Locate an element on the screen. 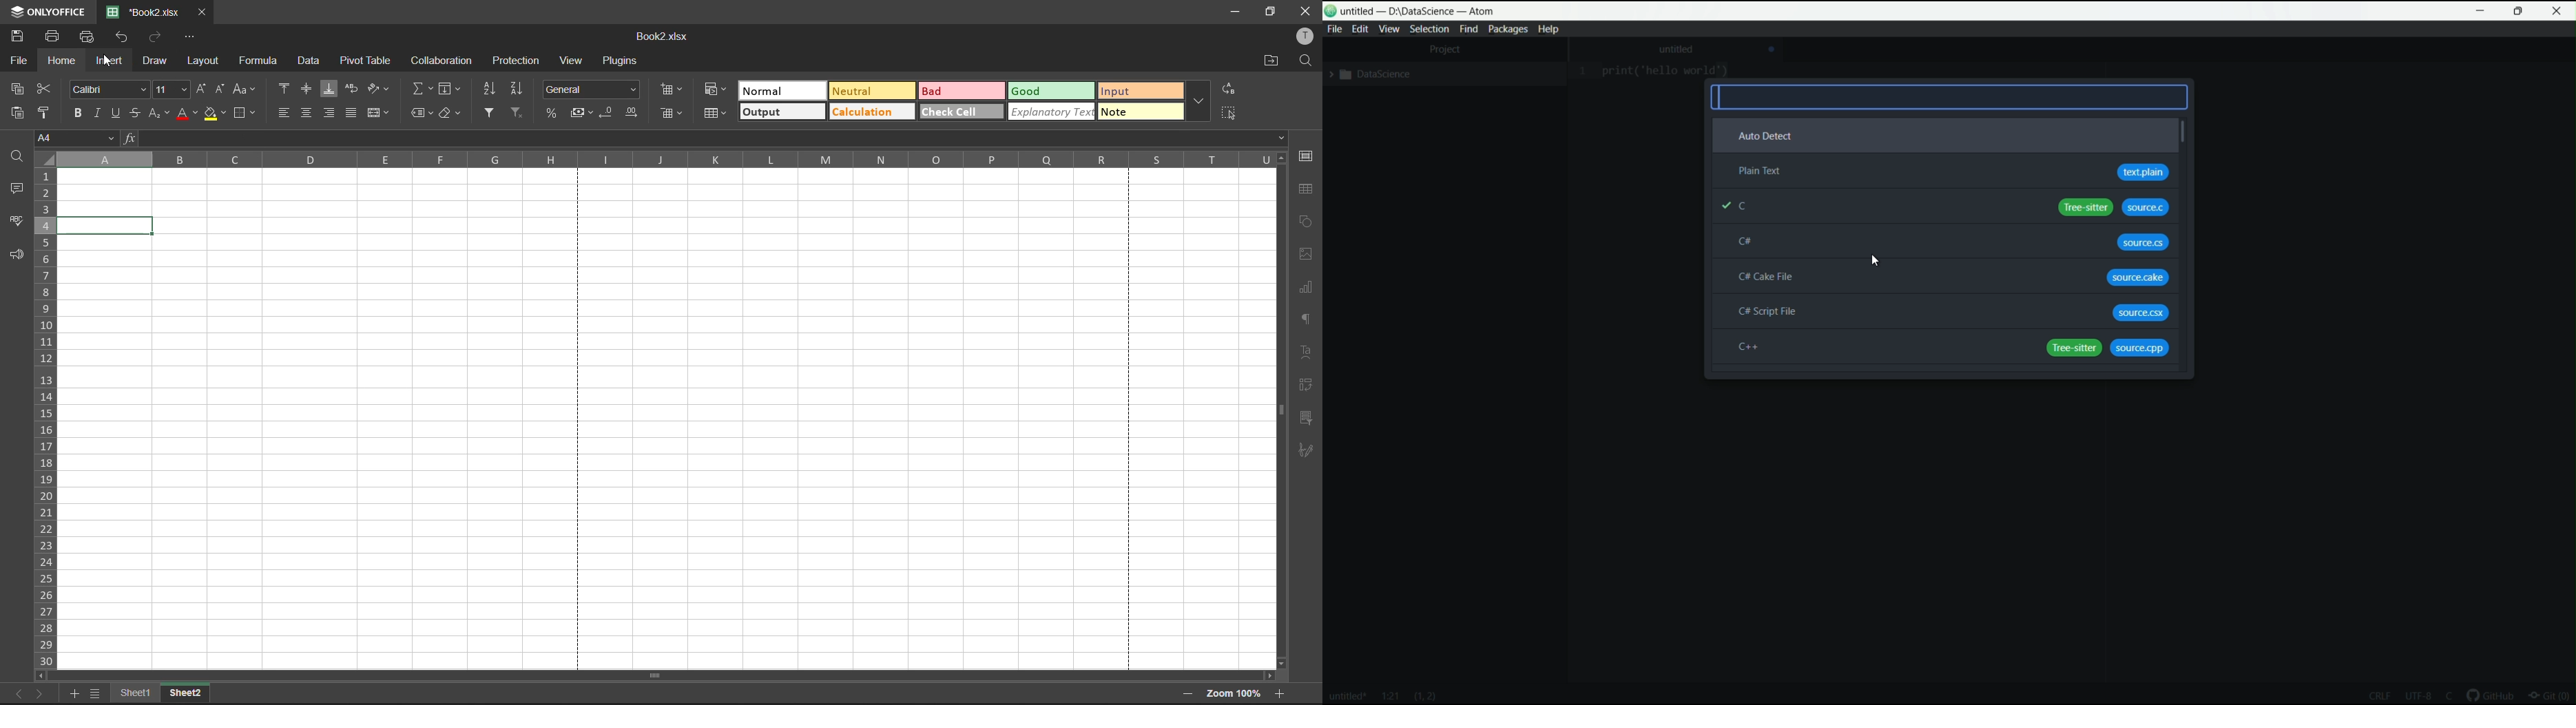  collaboration is located at coordinates (444, 59).